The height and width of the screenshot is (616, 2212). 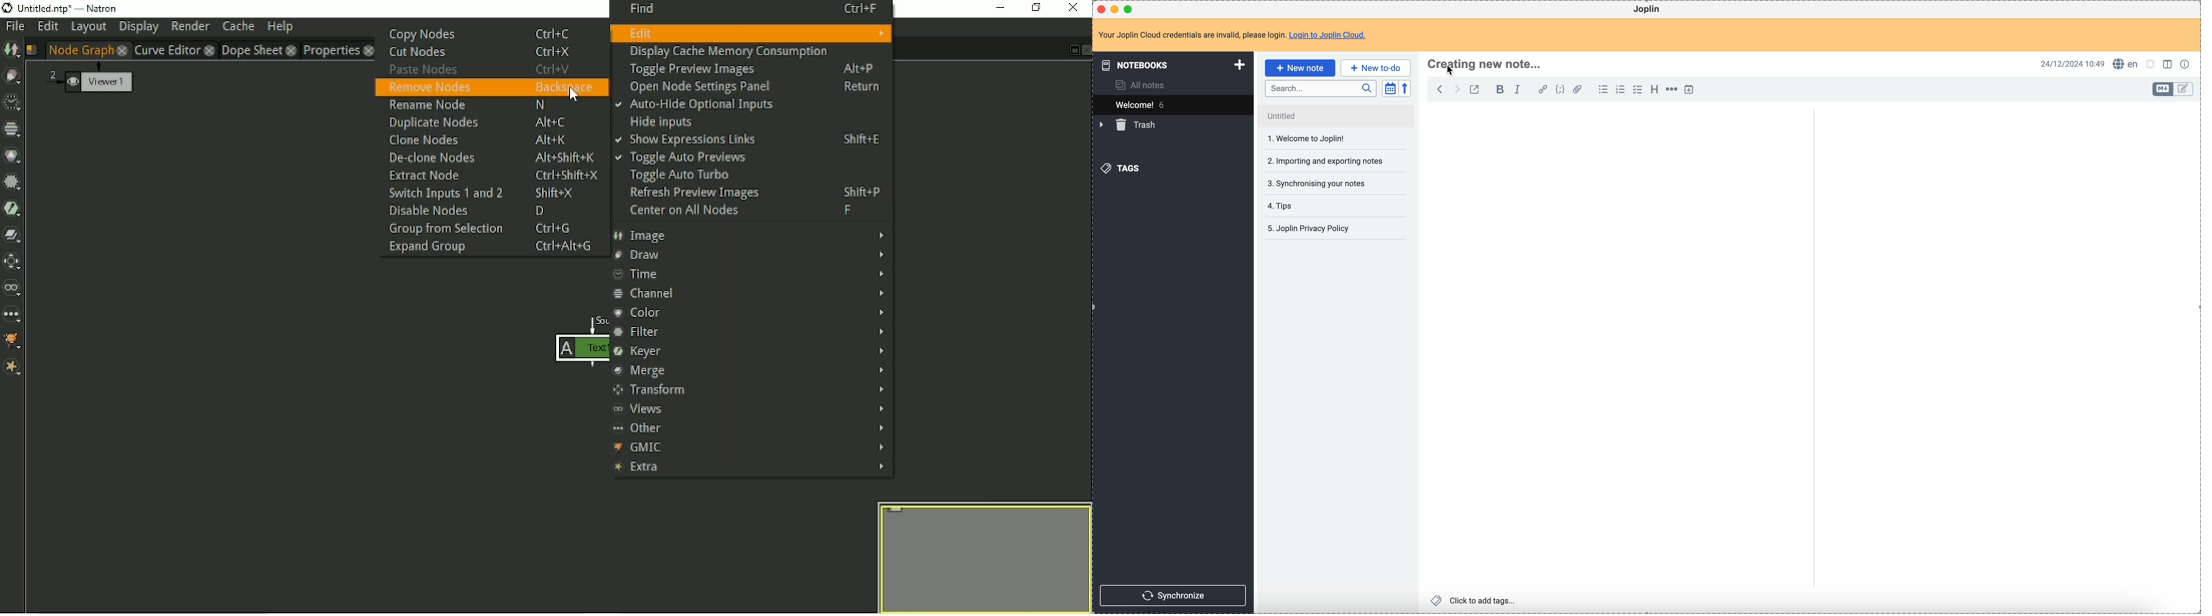 I want to click on insert time, so click(x=1692, y=89).